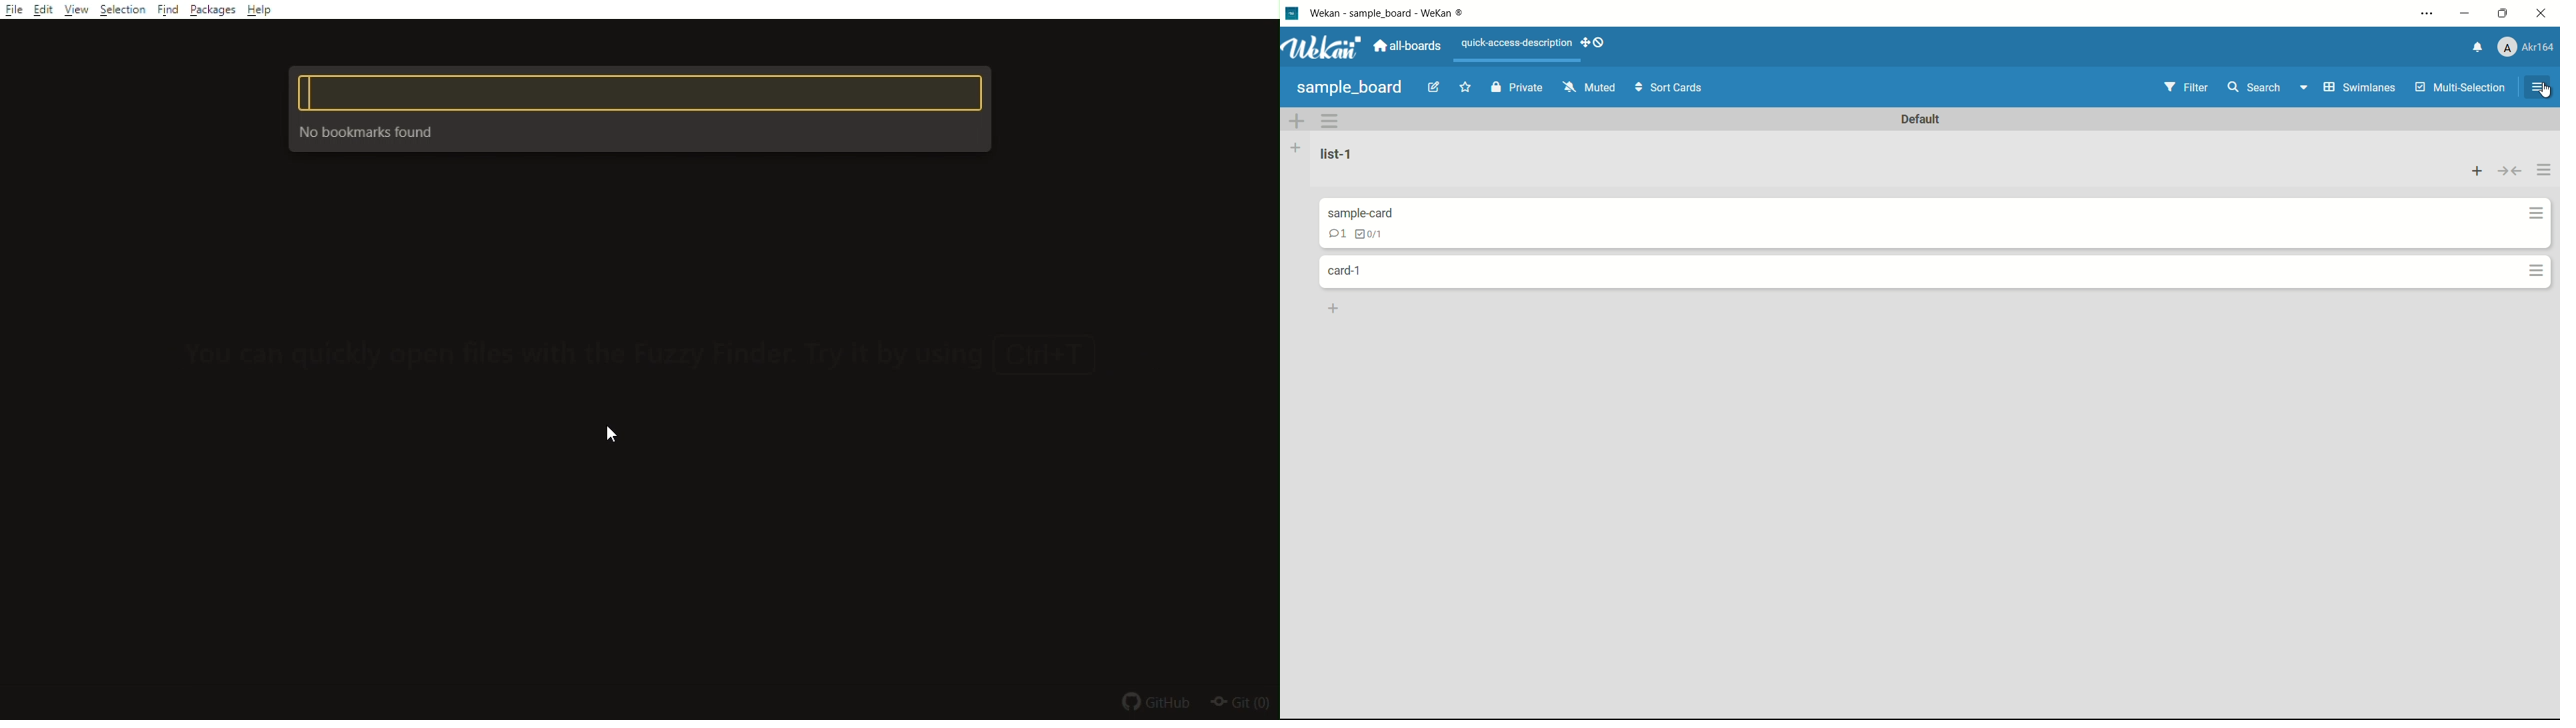 This screenshot has width=2576, height=728. Describe the element at coordinates (2534, 213) in the screenshot. I see `card actions` at that location.